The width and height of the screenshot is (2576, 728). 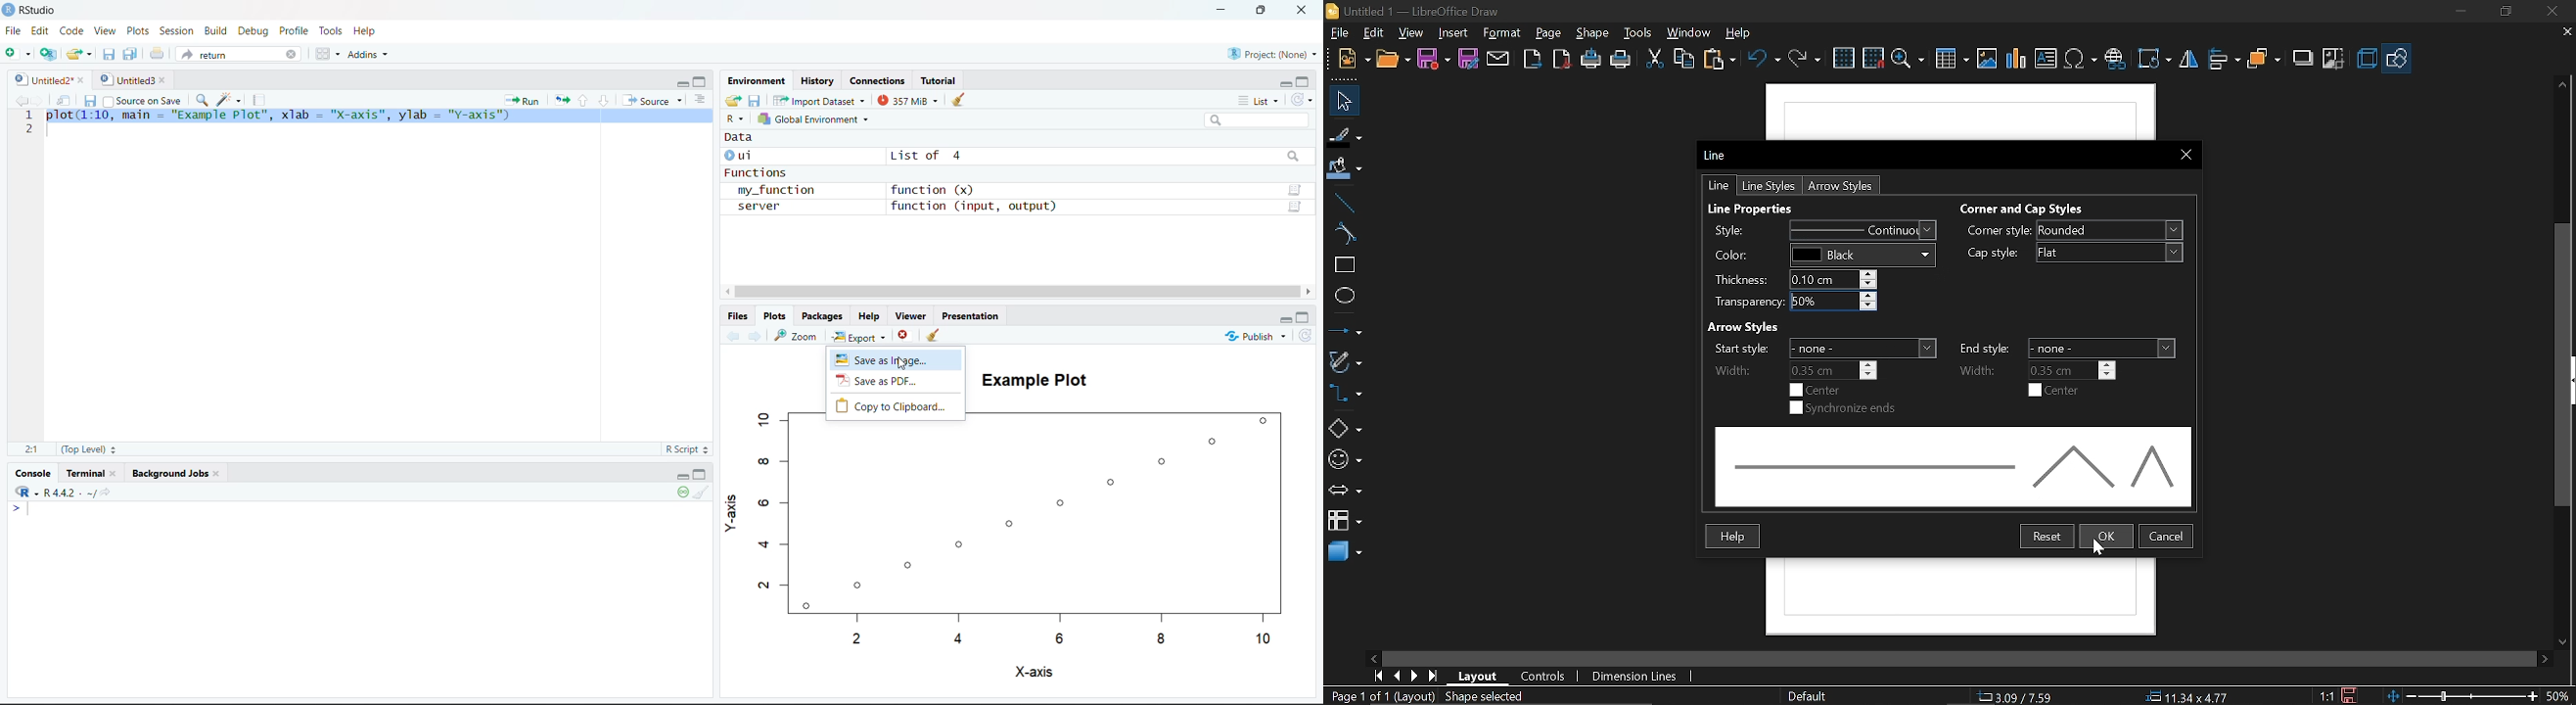 I want to click on Viewer, so click(x=911, y=316).